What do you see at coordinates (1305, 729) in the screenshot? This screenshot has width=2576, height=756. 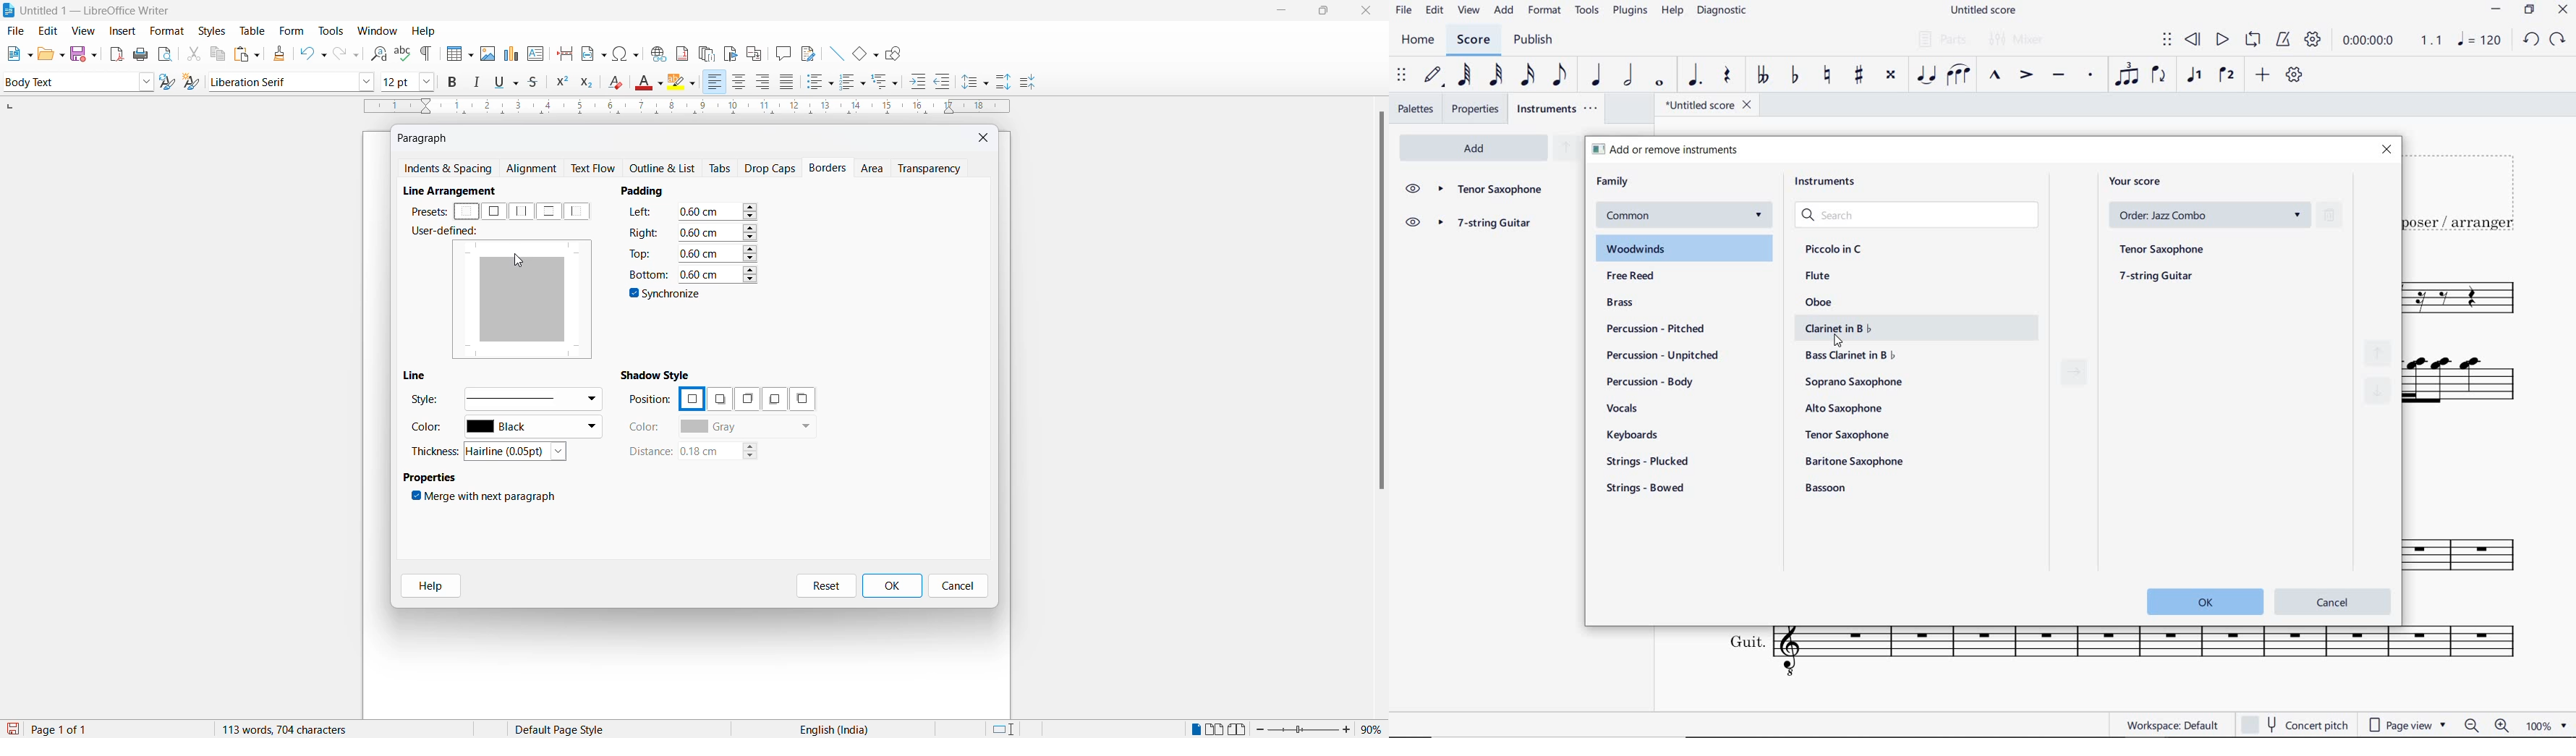 I see `zoom slider` at bounding box center [1305, 729].